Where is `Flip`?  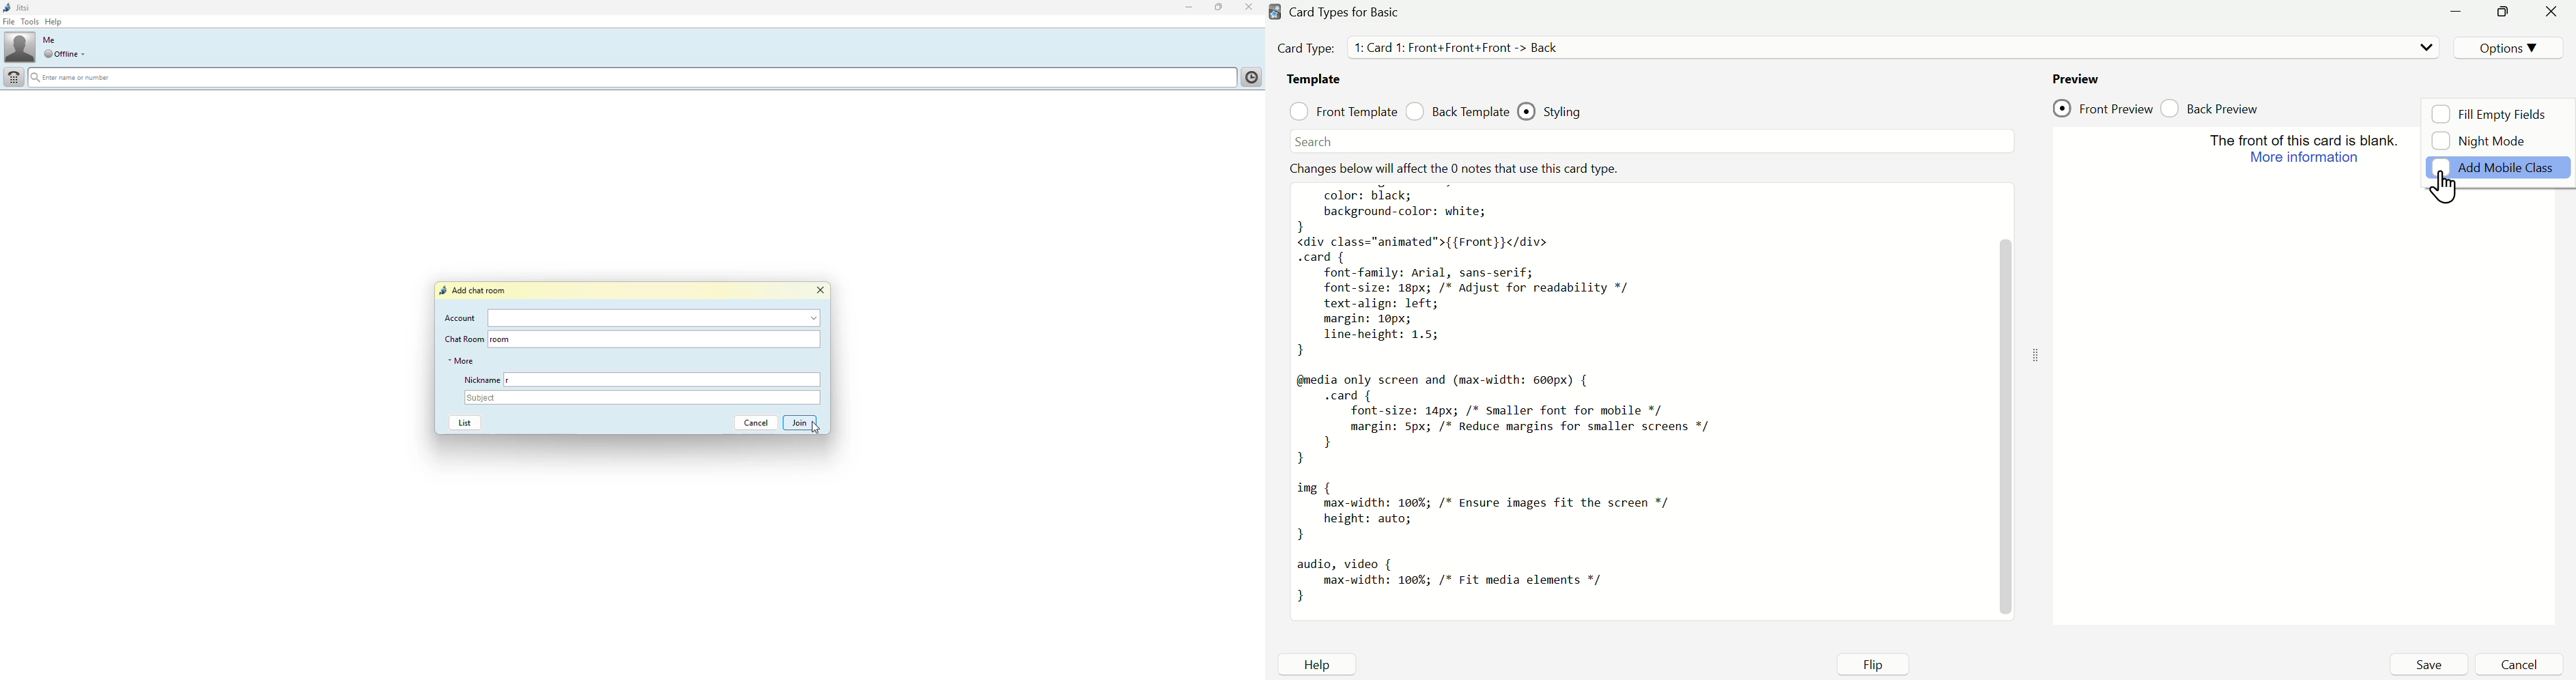 Flip is located at coordinates (1876, 663).